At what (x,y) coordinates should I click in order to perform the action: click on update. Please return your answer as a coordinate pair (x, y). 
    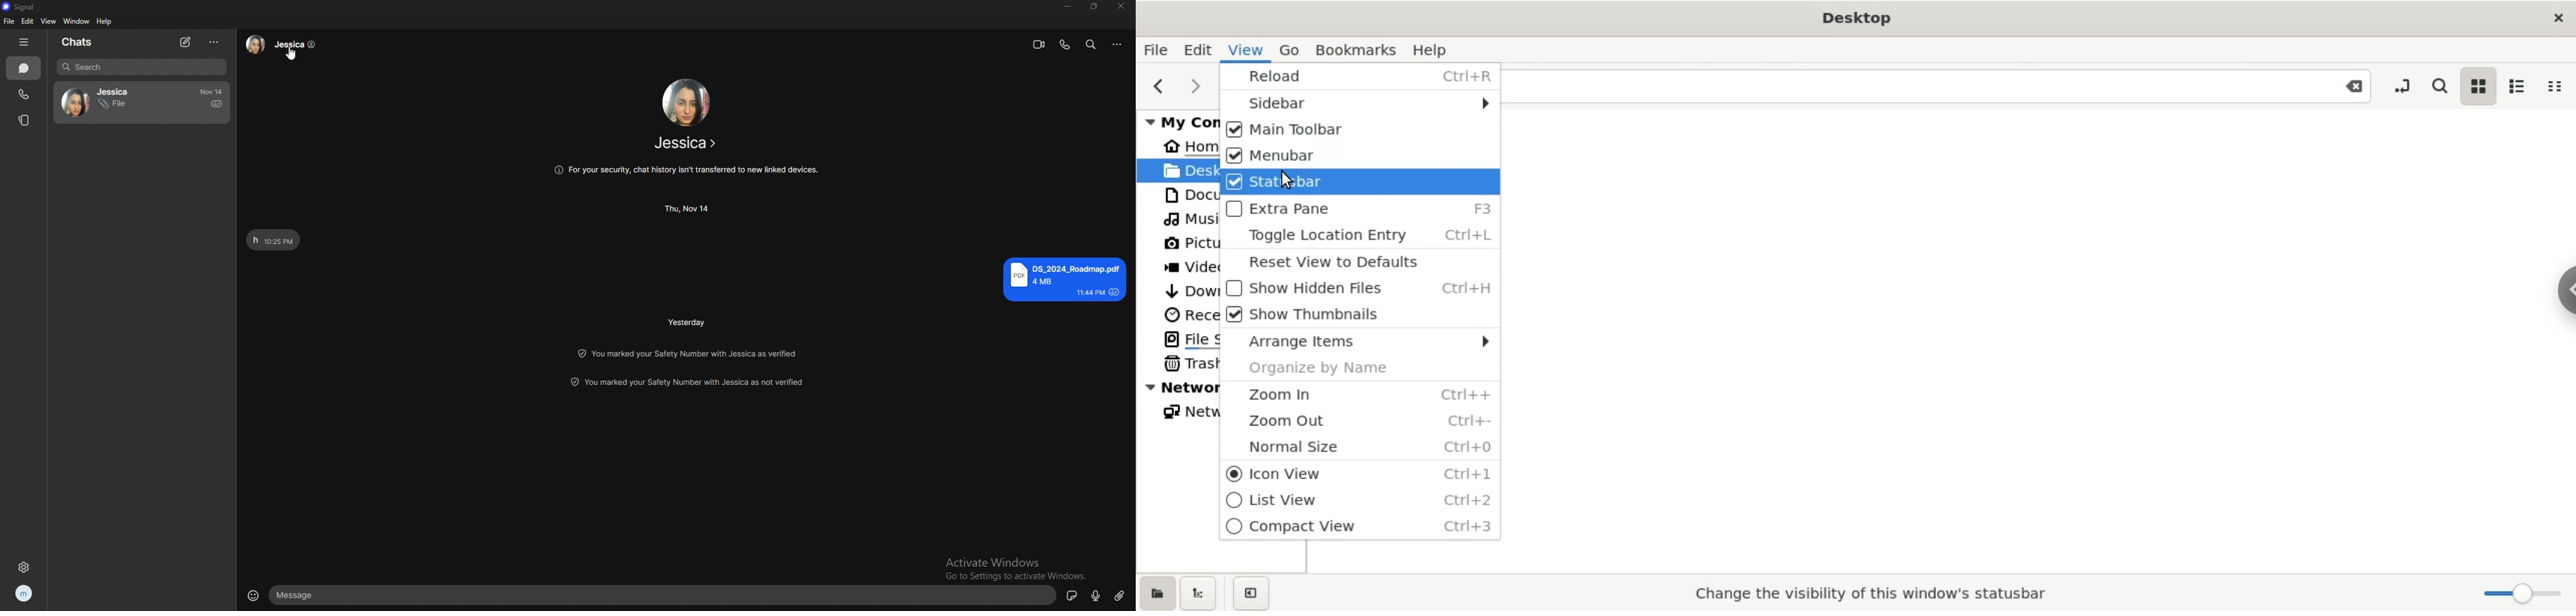
    Looking at the image, I should click on (683, 380).